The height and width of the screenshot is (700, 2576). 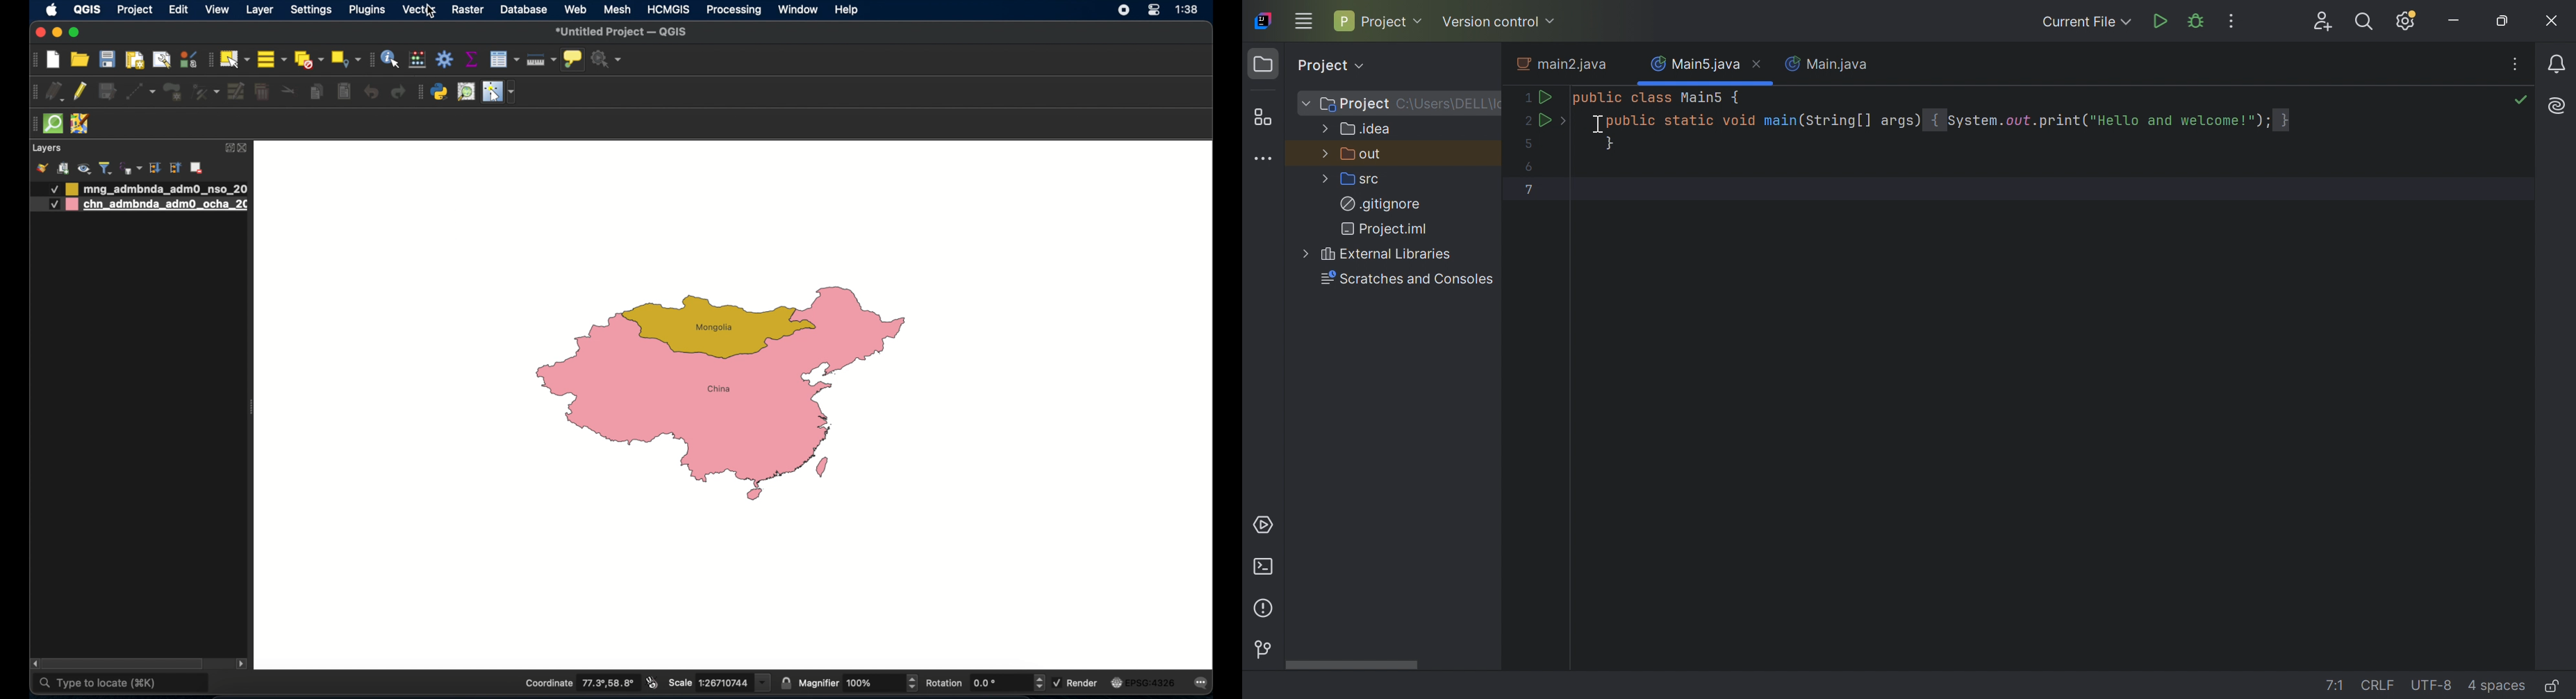 I want to click on scroll left arrow, so click(x=34, y=663).